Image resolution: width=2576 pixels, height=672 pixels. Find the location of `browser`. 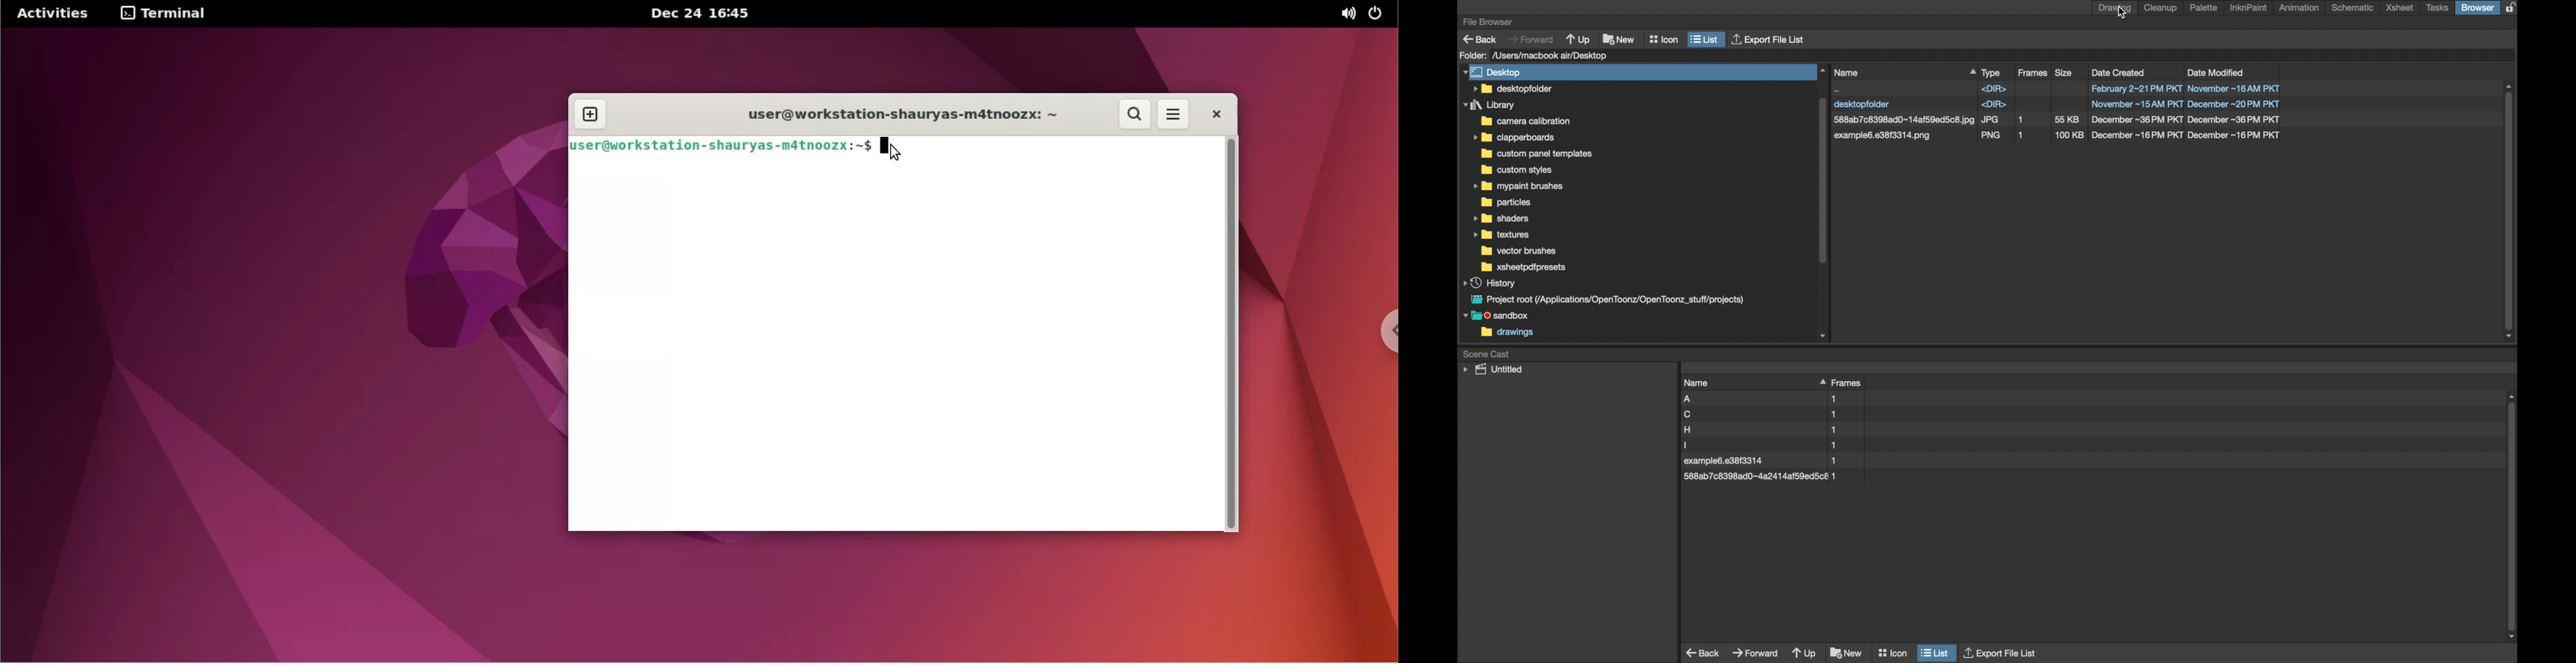

browser is located at coordinates (2478, 7).